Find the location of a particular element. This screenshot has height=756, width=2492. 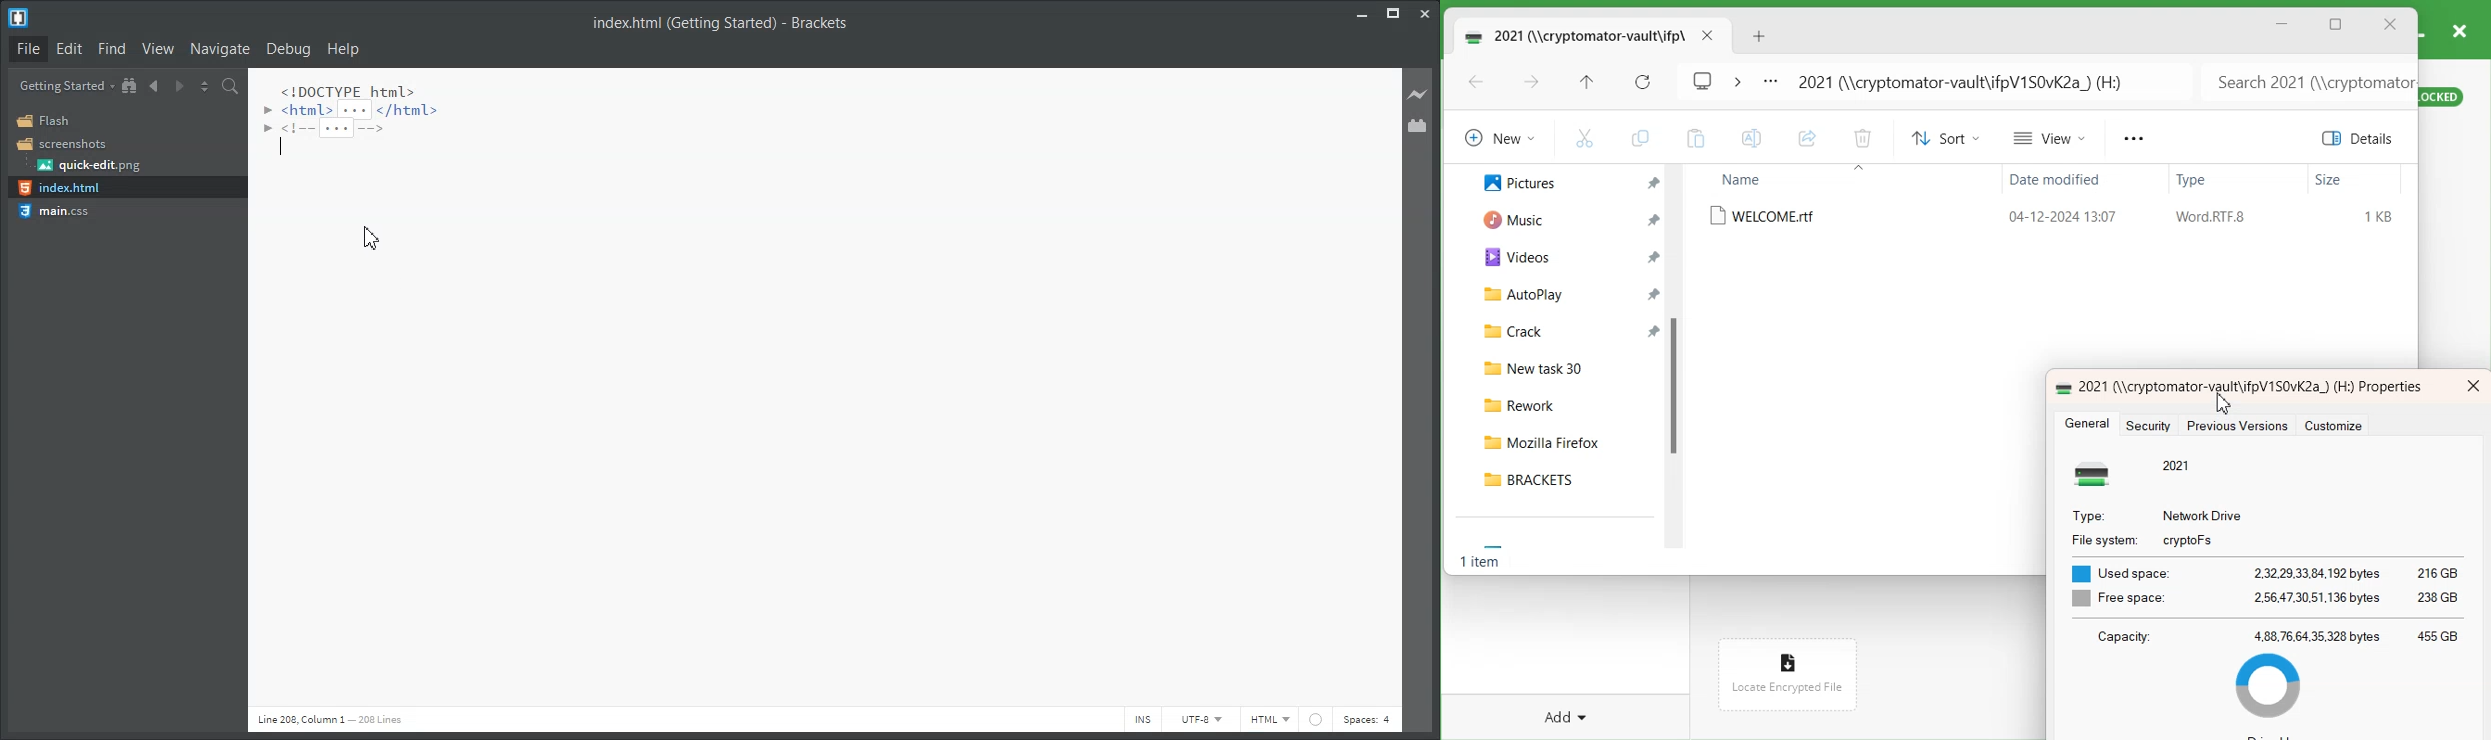

Cursor is located at coordinates (2224, 402).